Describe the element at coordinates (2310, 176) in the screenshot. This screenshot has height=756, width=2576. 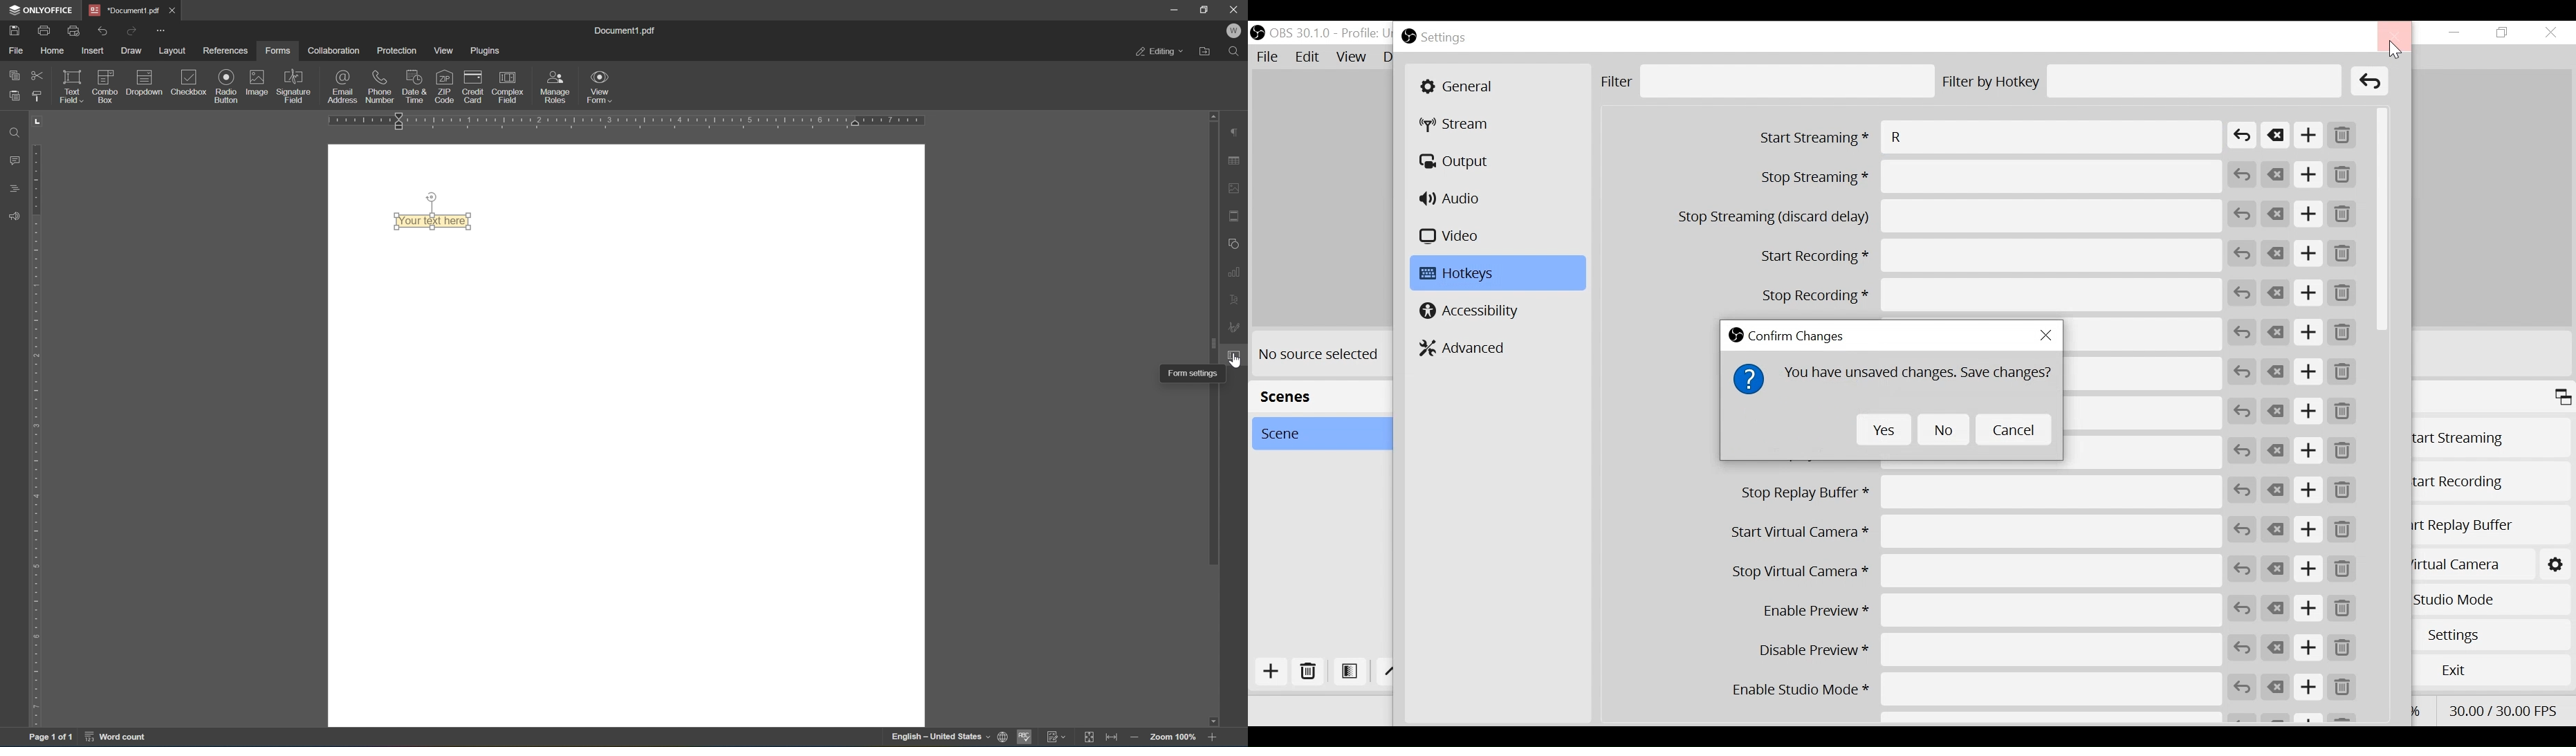
I see `Add` at that location.